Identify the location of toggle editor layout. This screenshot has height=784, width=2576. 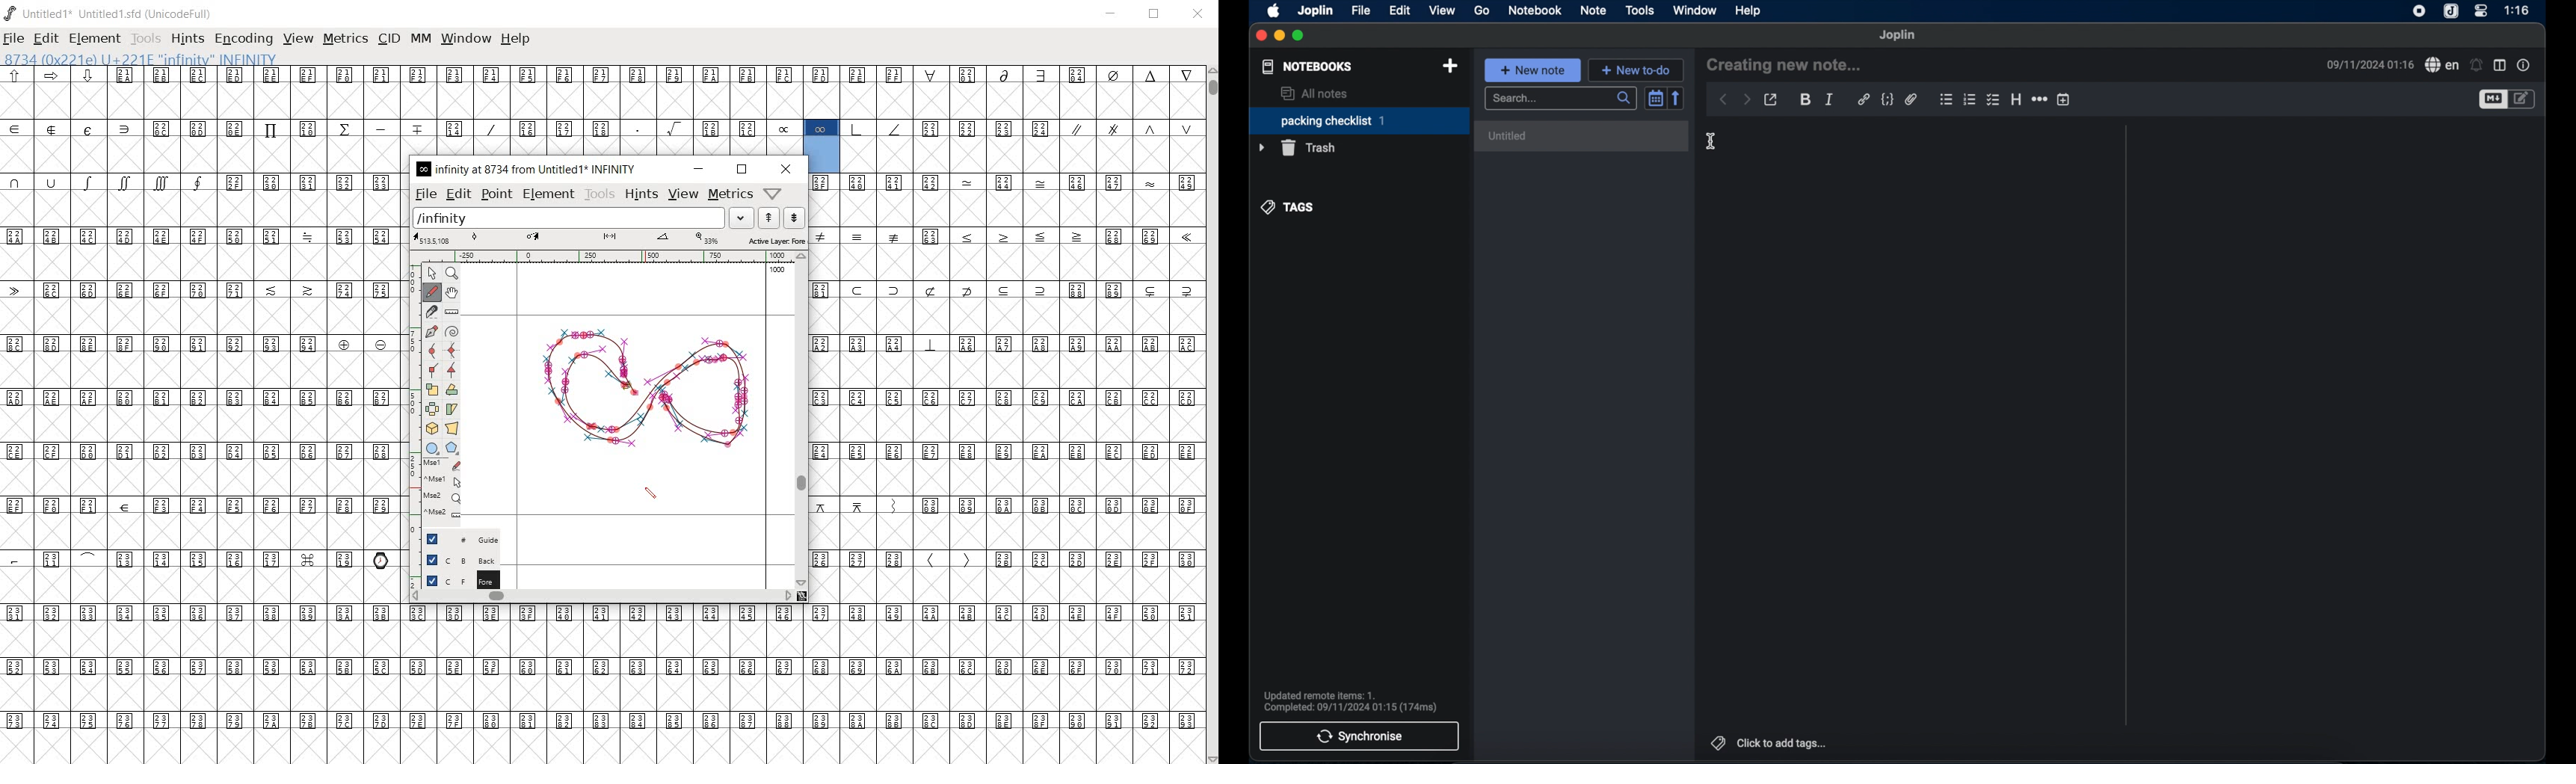
(2501, 64).